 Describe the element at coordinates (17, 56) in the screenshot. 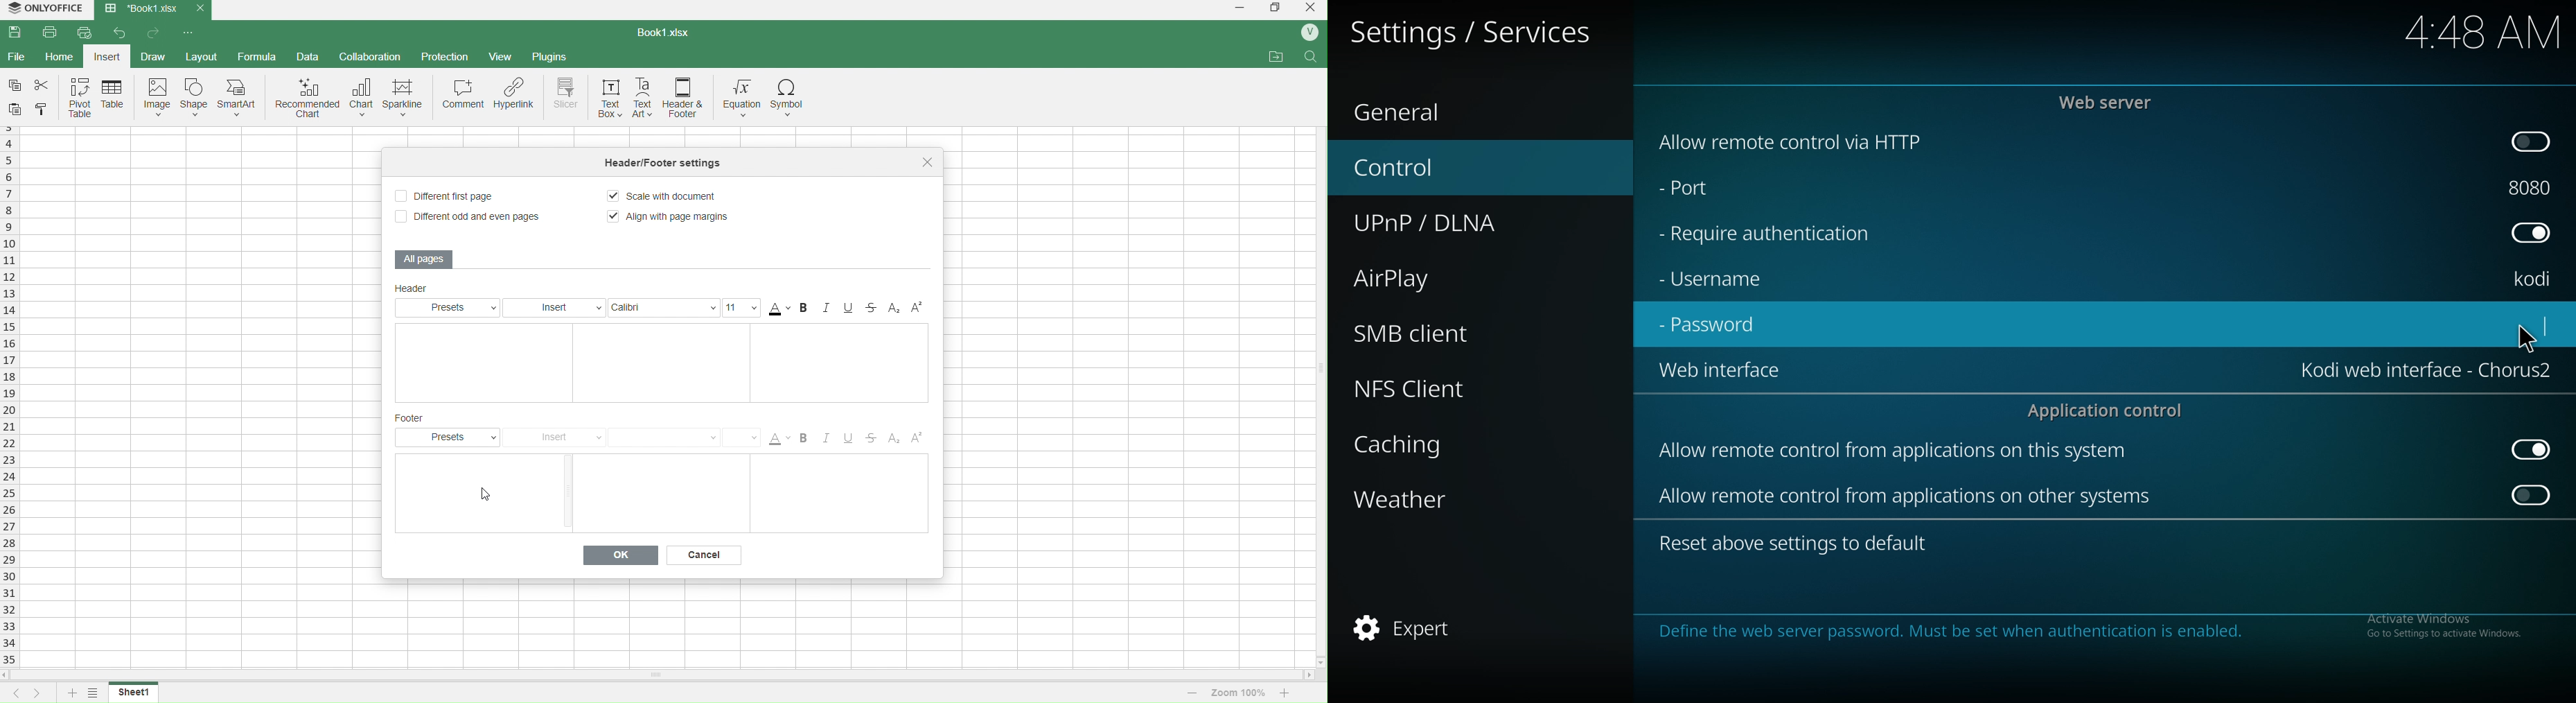

I see `file` at that location.